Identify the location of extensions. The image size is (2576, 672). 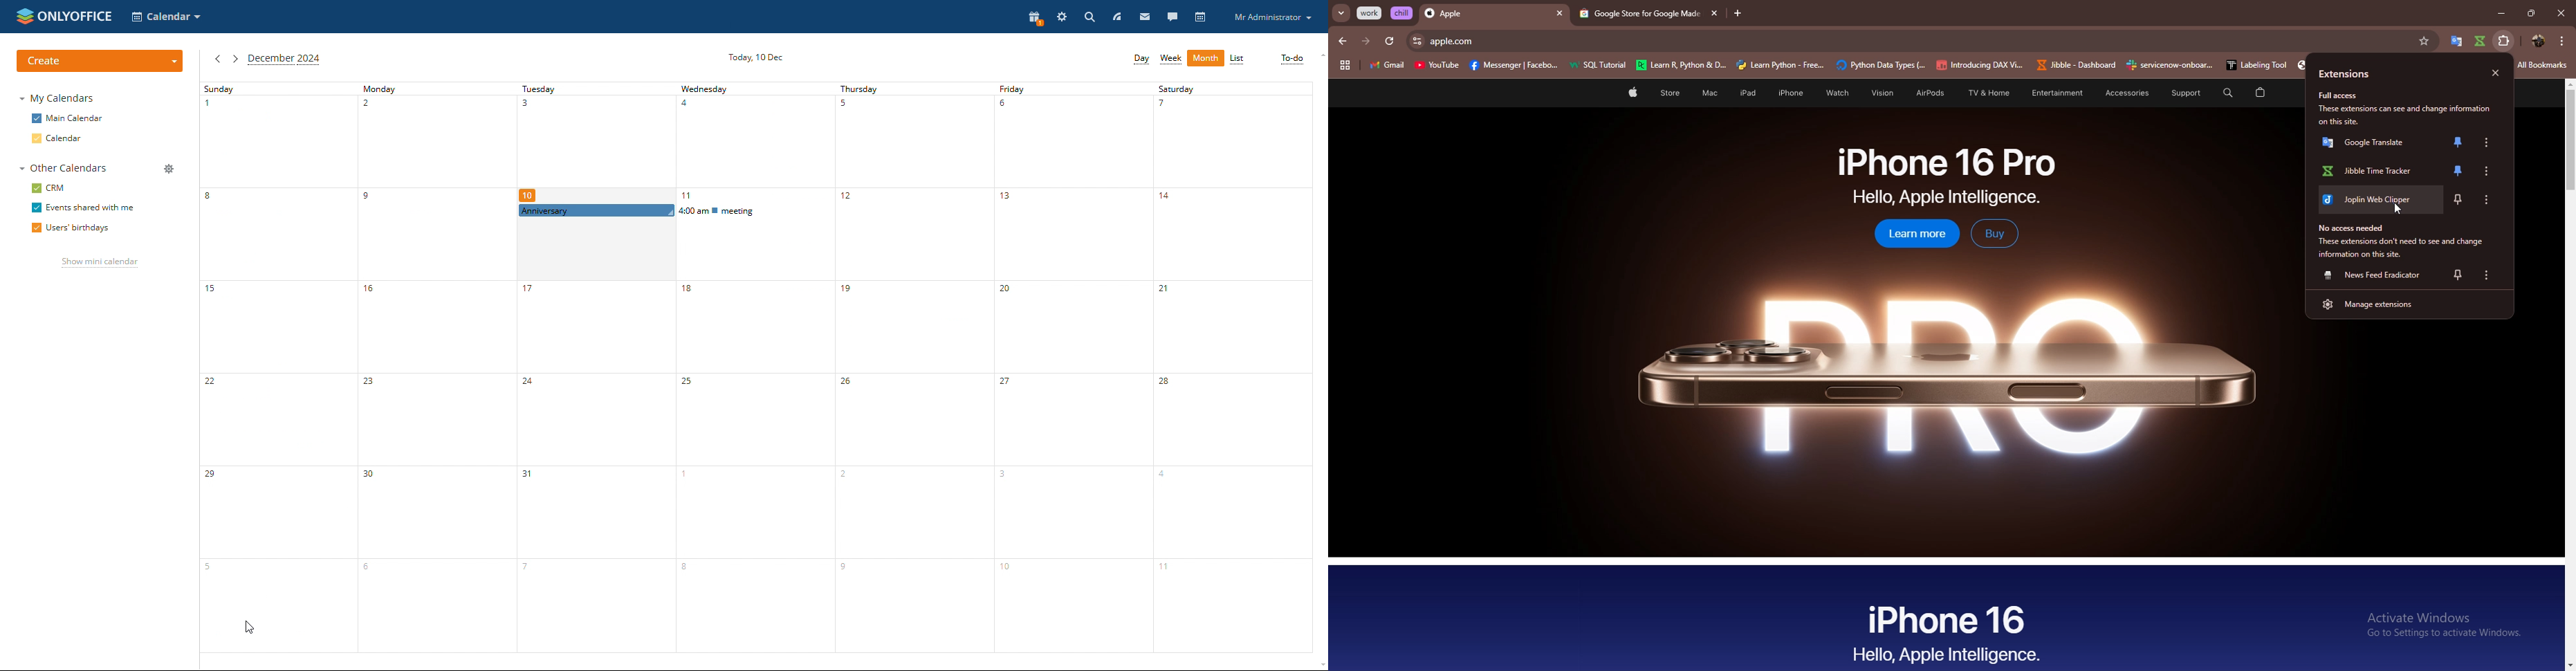
(2362, 74).